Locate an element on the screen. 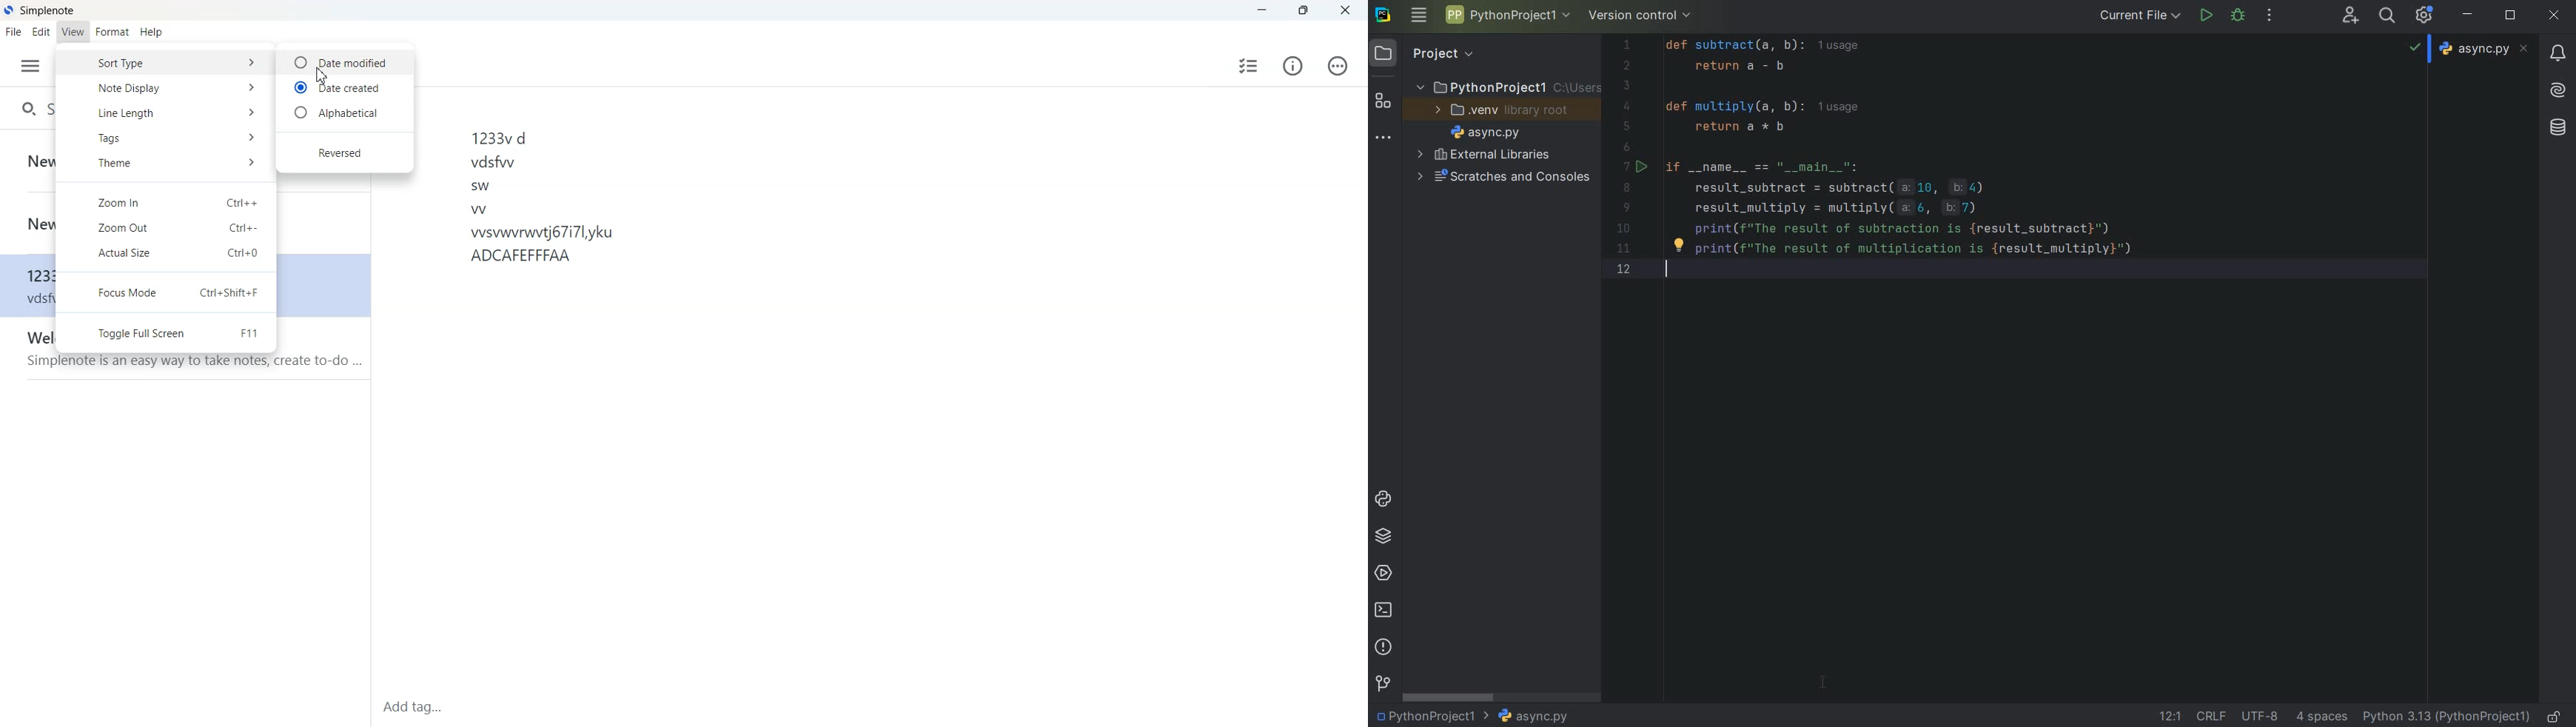  Note Display is located at coordinates (166, 88).